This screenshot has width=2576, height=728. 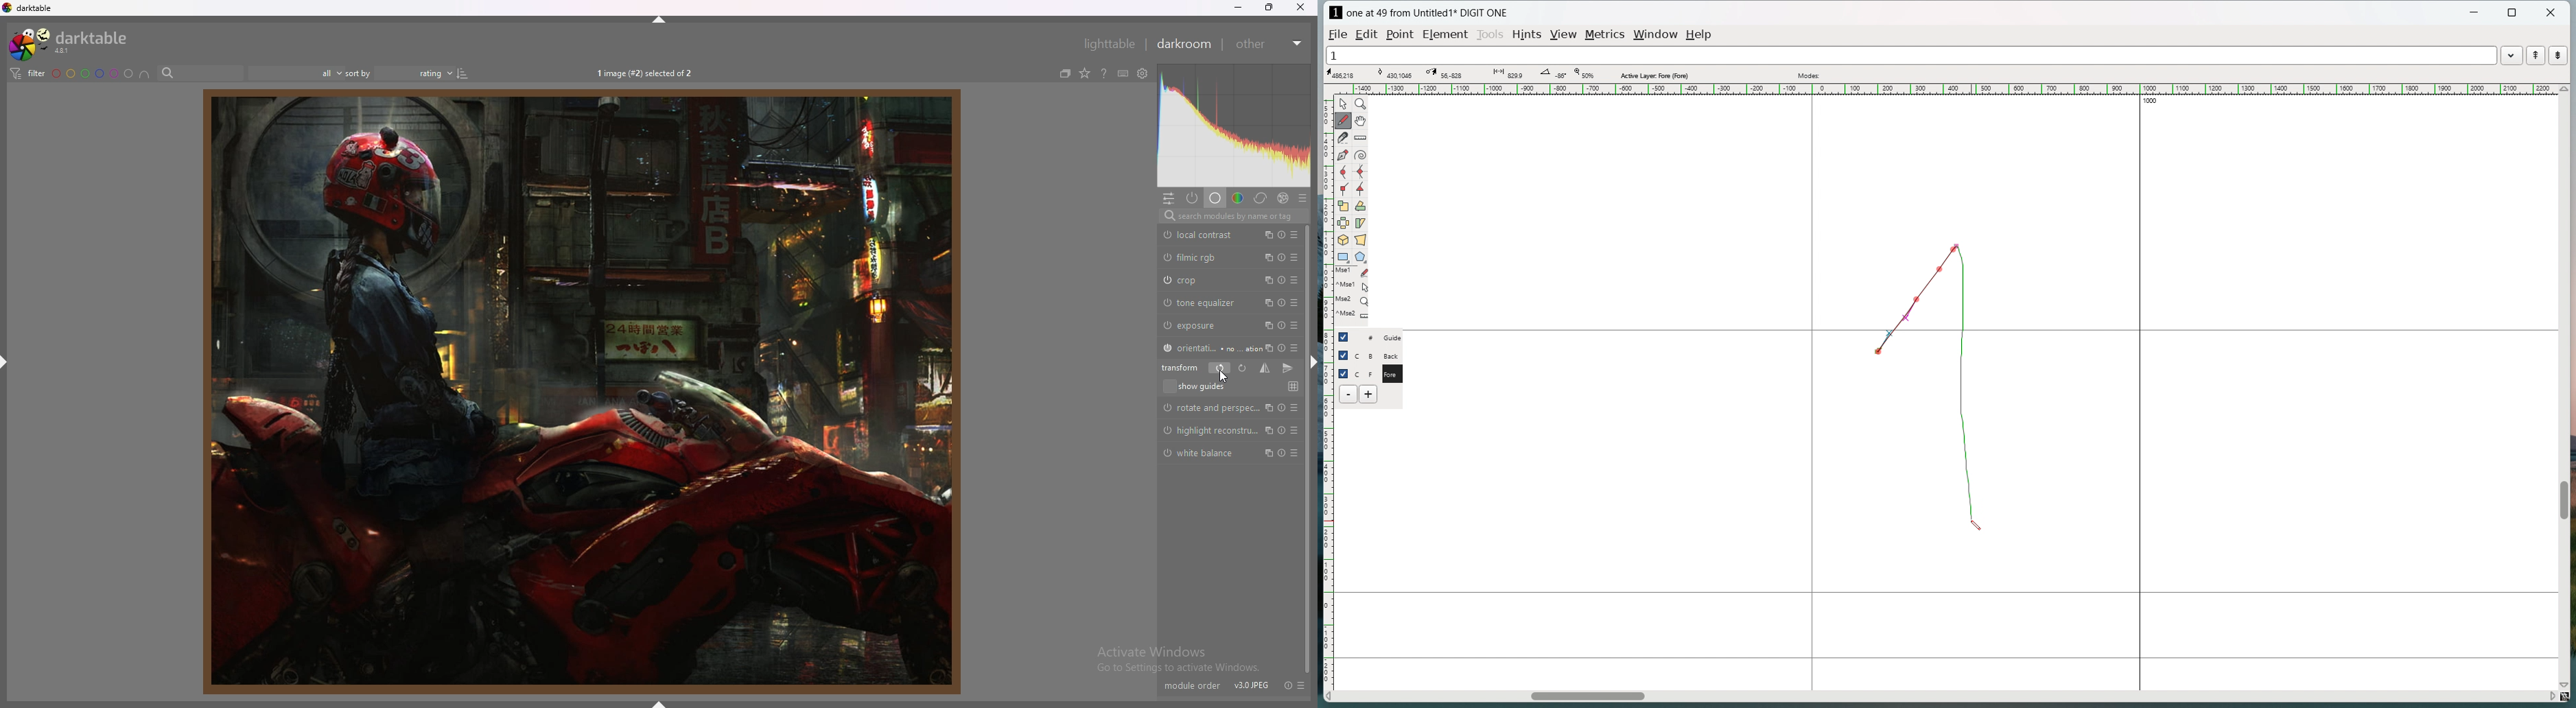 I want to click on reset , so click(x=1283, y=406).